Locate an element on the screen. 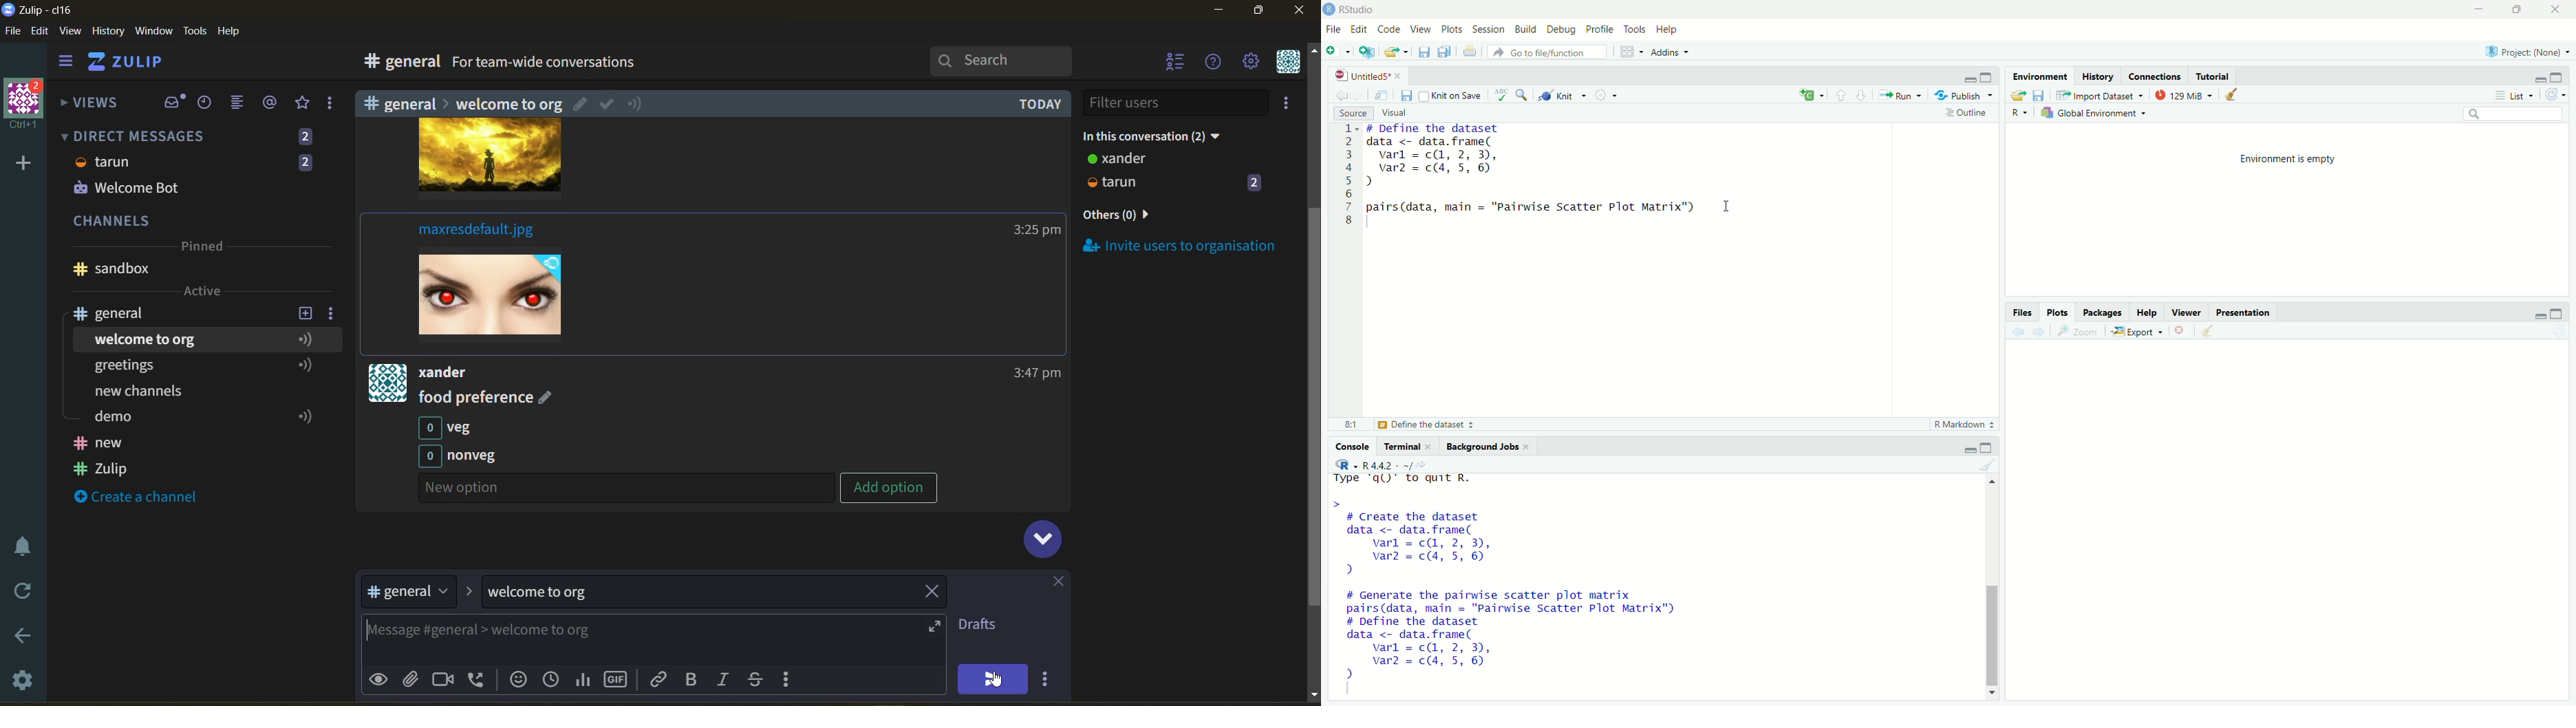 The height and width of the screenshot is (728, 2576). invite users to organisation is located at coordinates (1289, 105).